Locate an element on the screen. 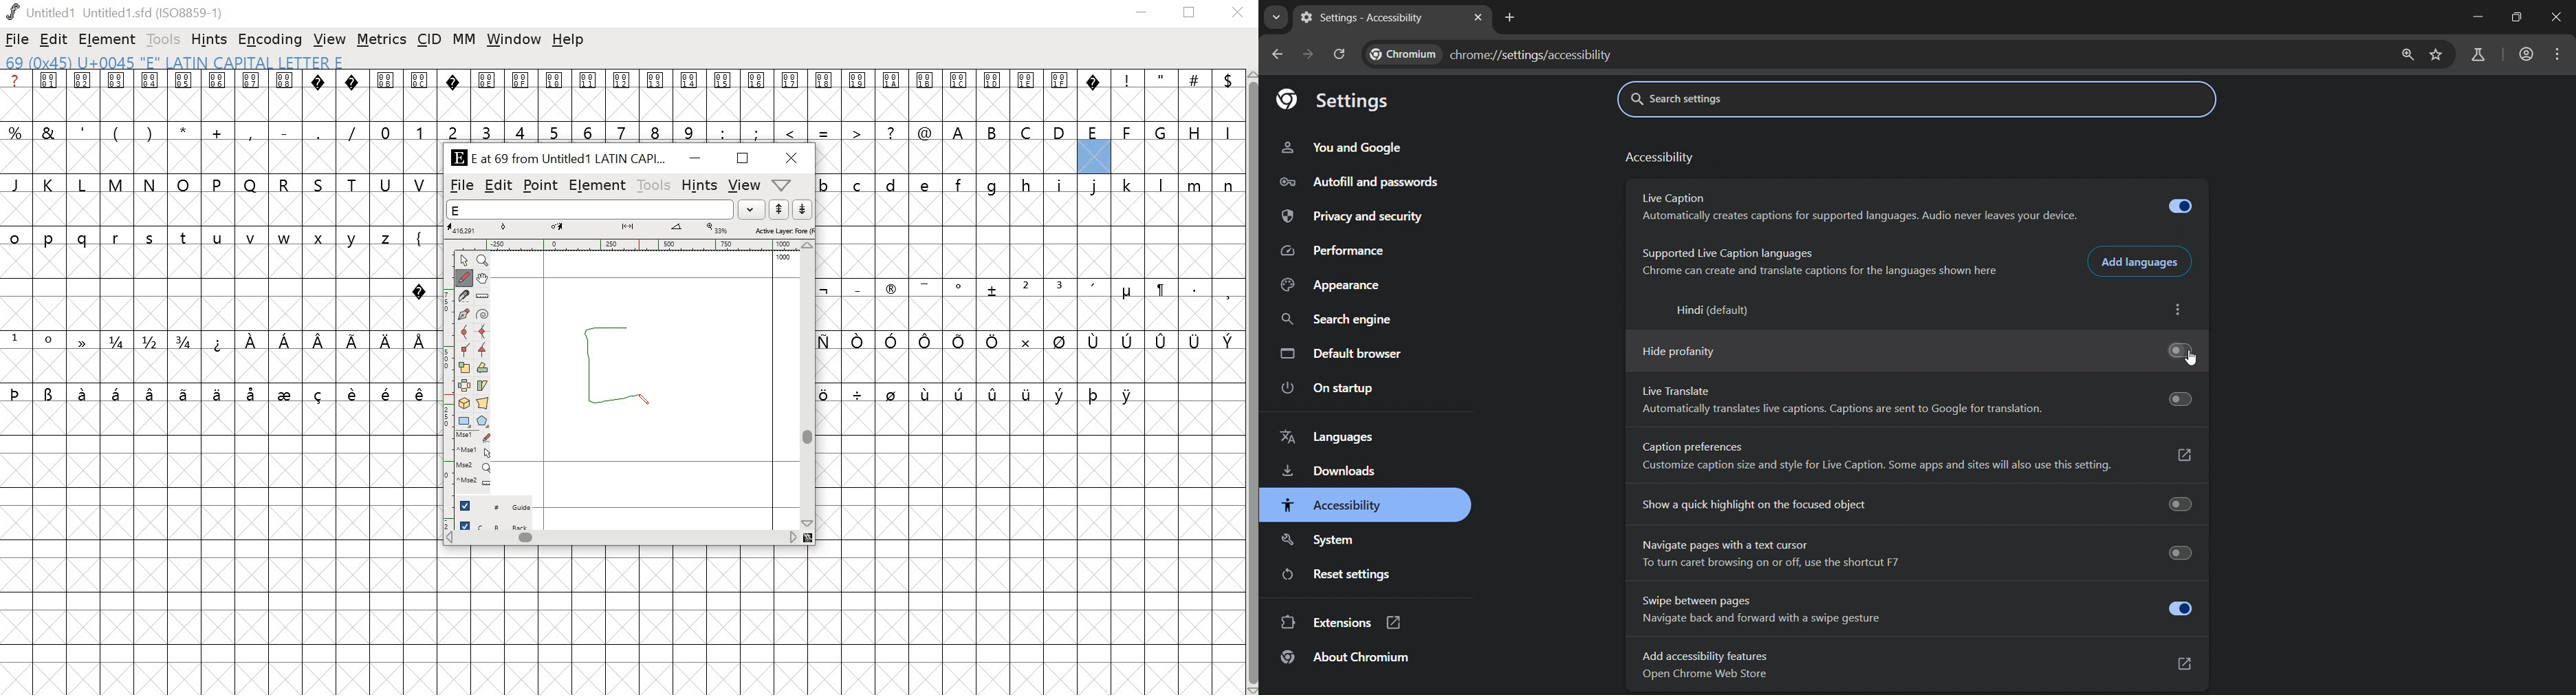  more options is located at coordinates (2179, 311).